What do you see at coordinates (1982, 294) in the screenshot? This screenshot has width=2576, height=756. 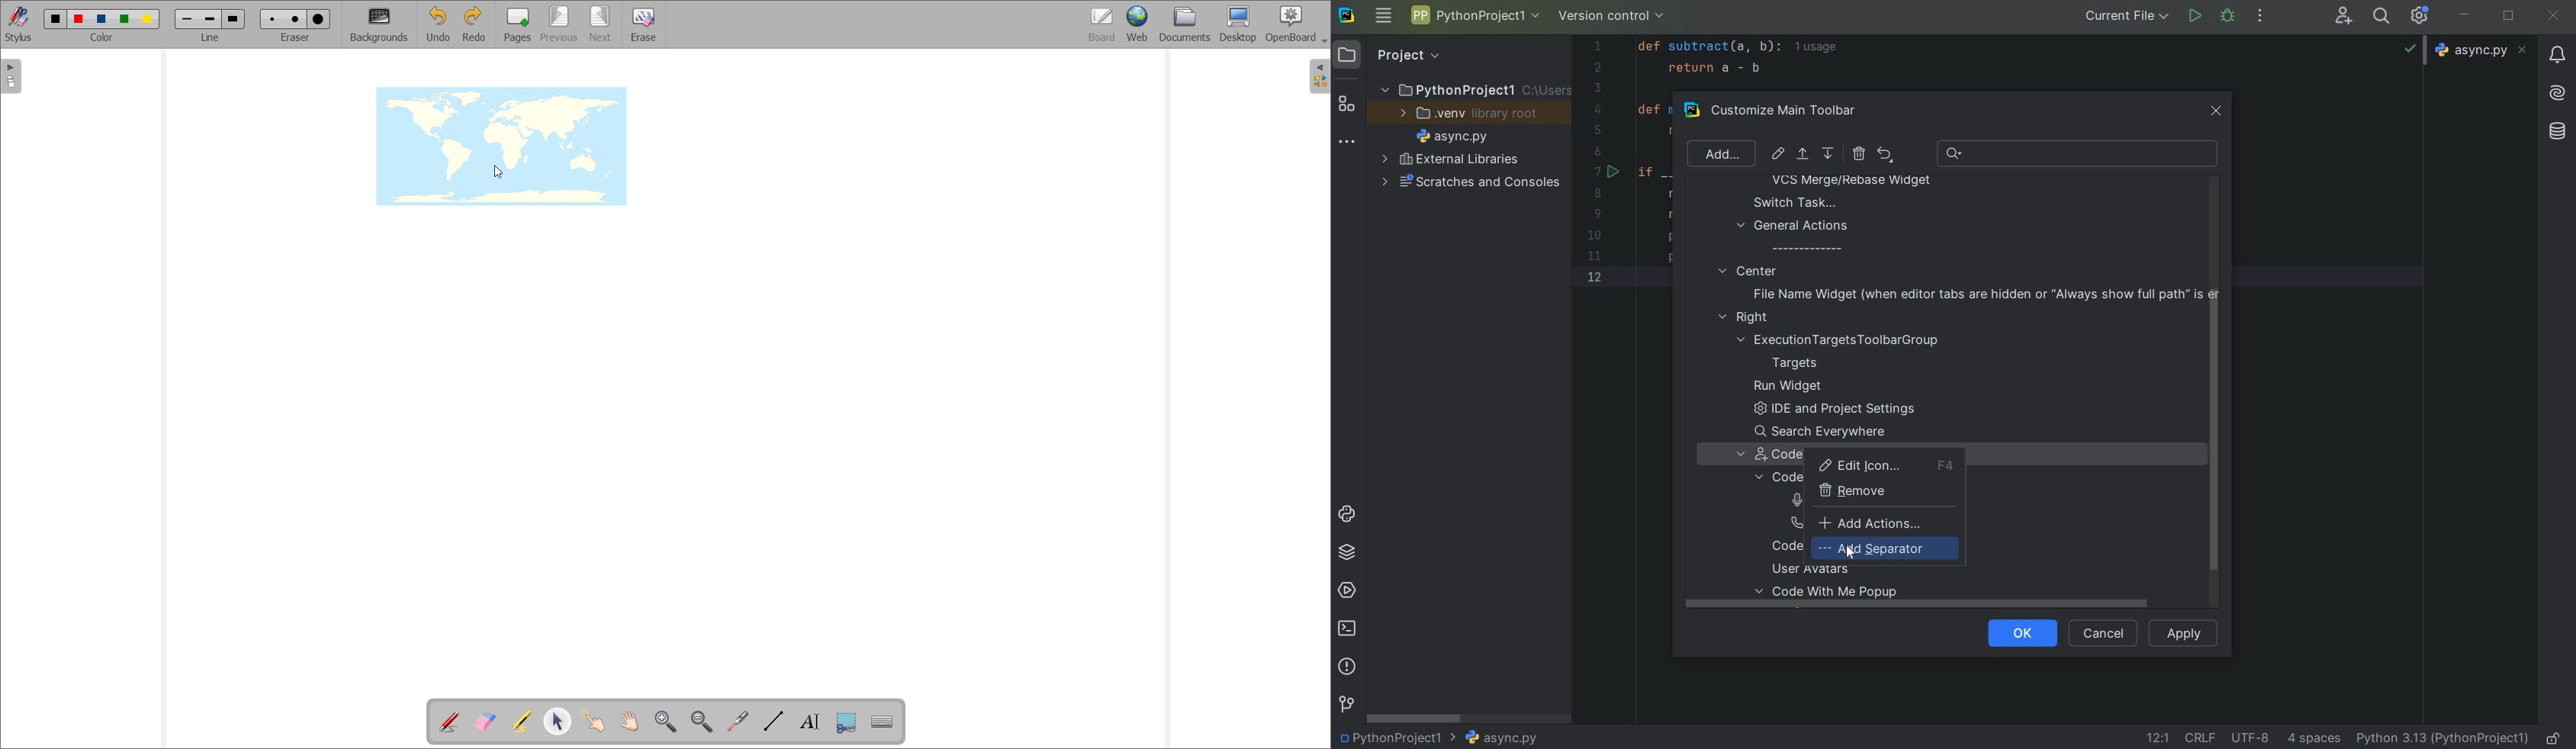 I see `file name widget` at bounding box center [1982, 294].